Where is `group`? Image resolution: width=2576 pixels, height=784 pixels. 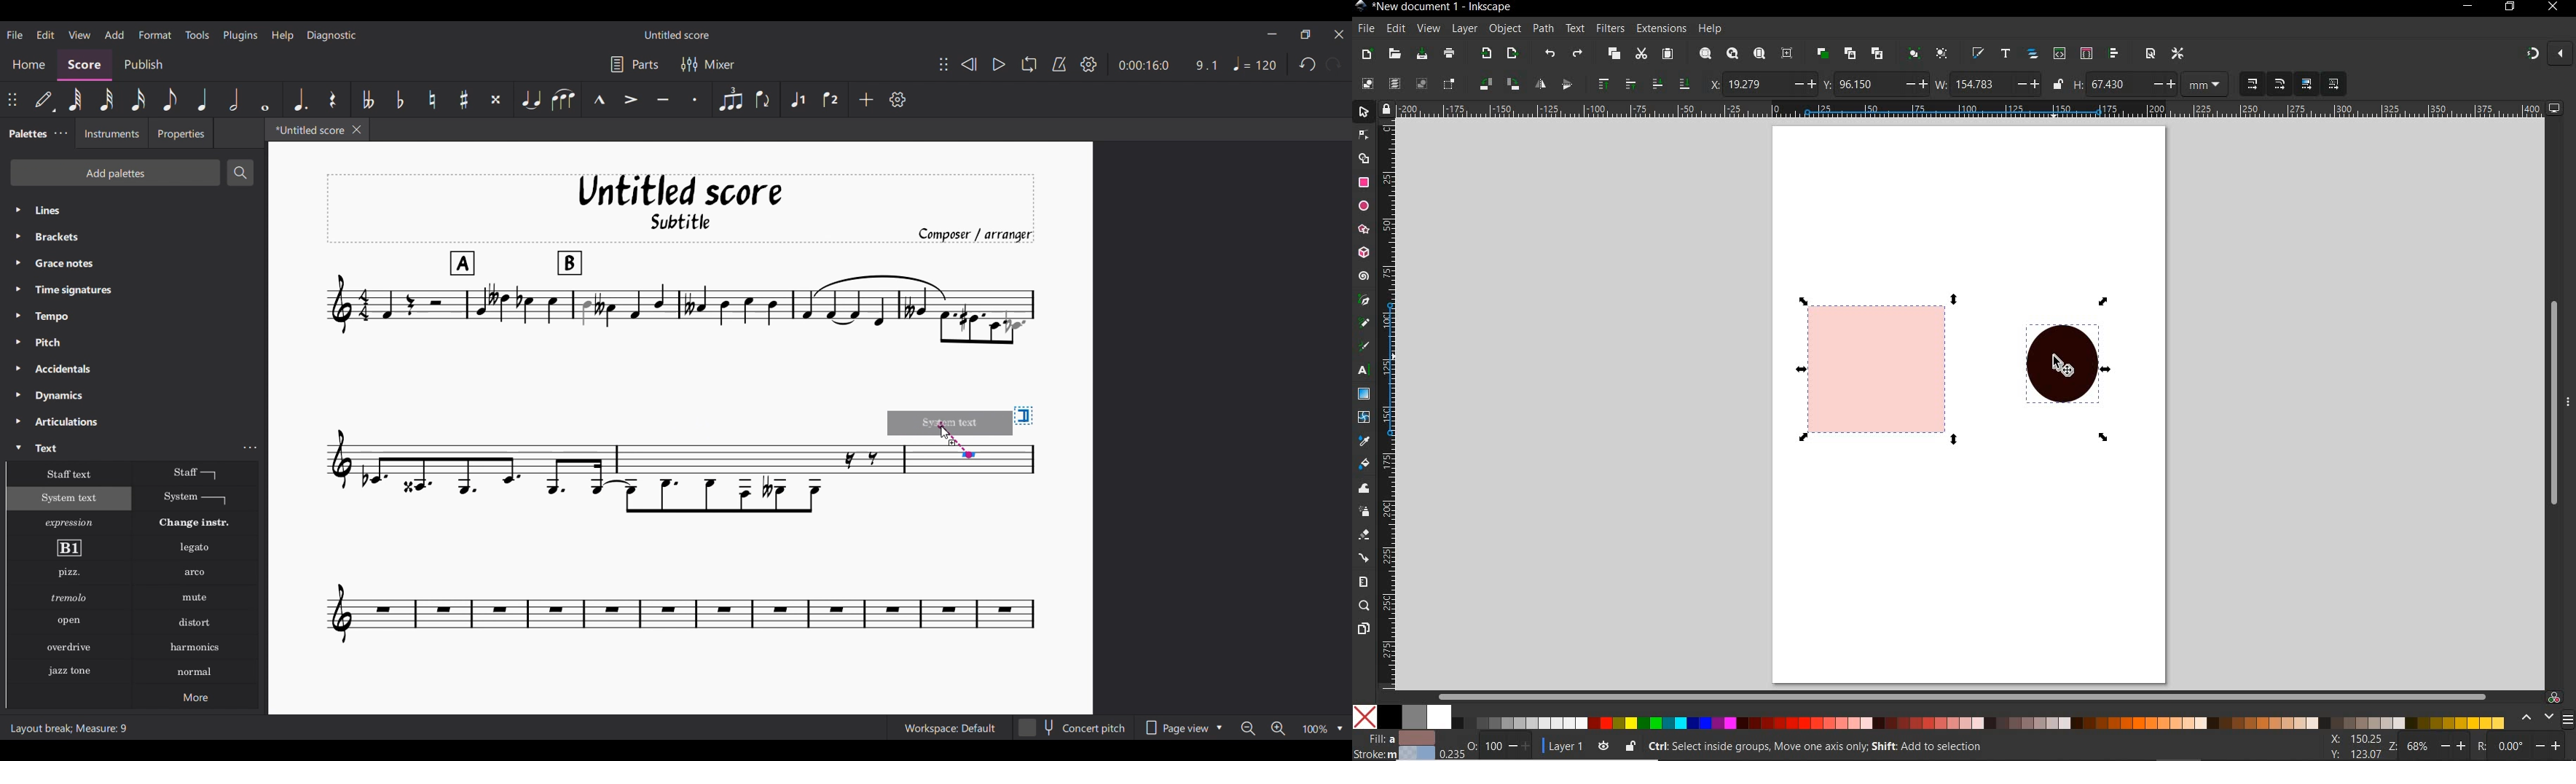 group is located at coordinates (1915, 54).